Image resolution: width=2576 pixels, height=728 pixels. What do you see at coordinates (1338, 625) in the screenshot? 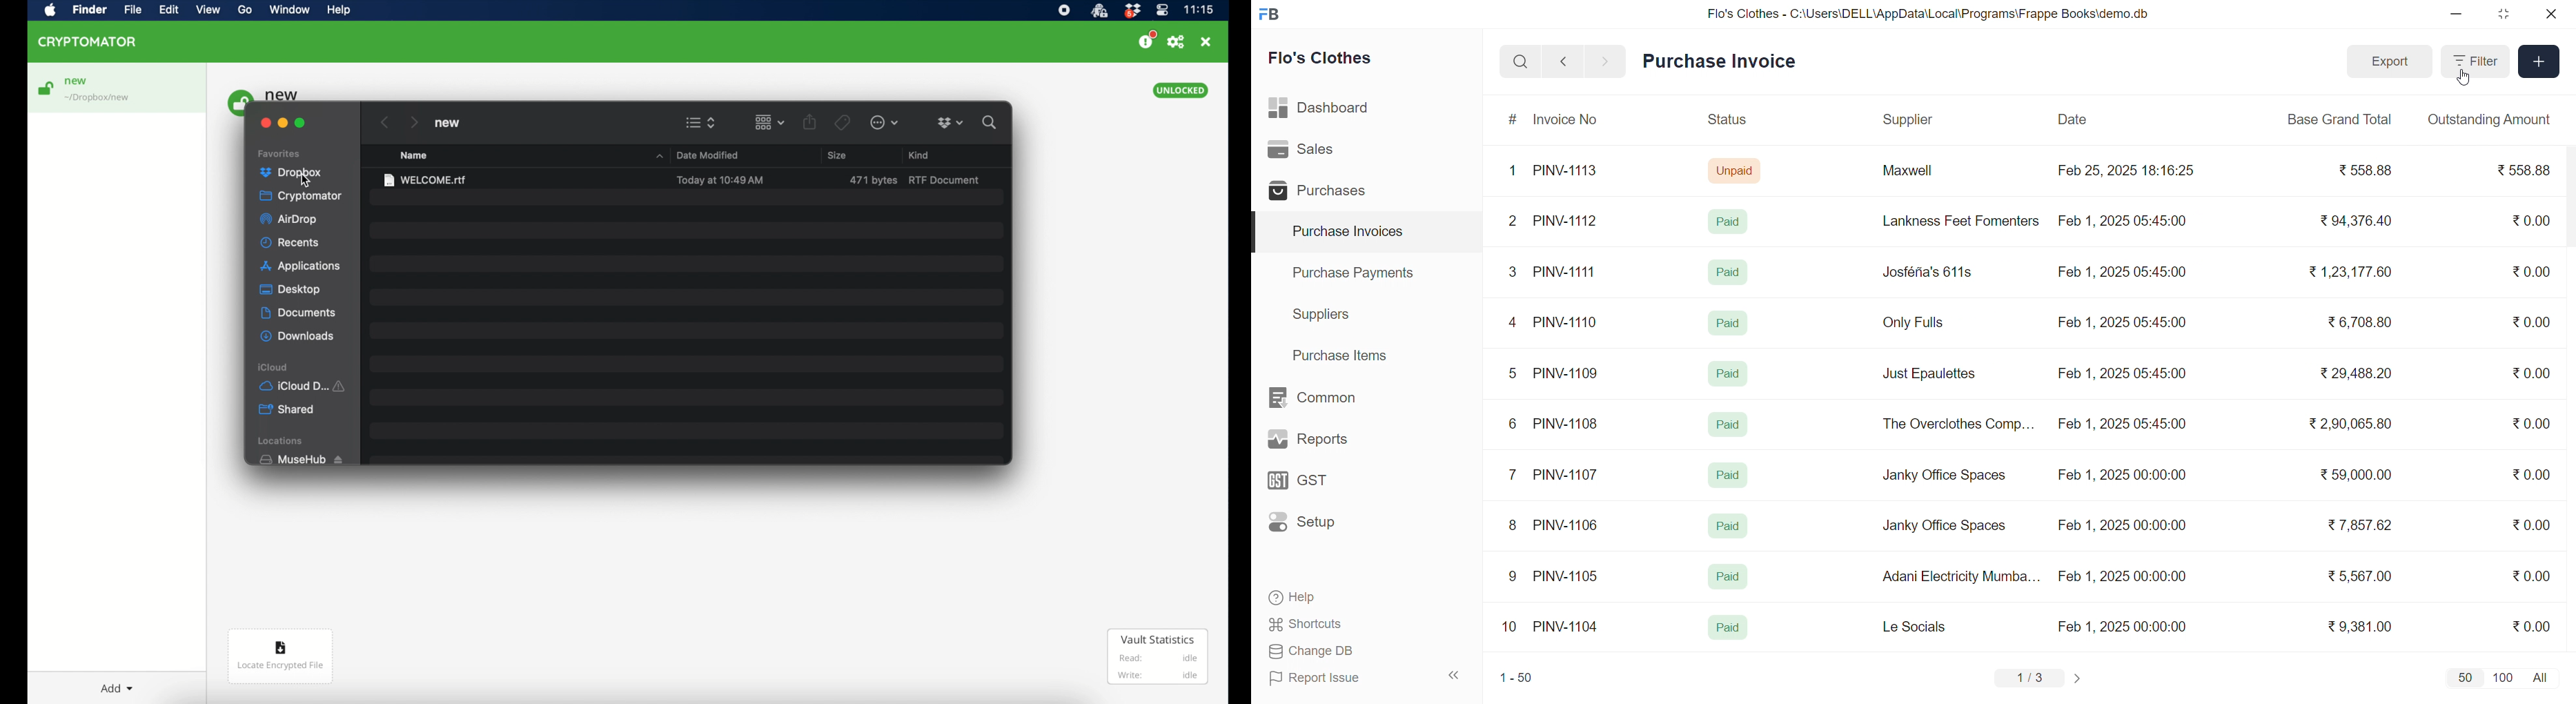
I see `Shortcuts` at bounding box center [1338, 625].